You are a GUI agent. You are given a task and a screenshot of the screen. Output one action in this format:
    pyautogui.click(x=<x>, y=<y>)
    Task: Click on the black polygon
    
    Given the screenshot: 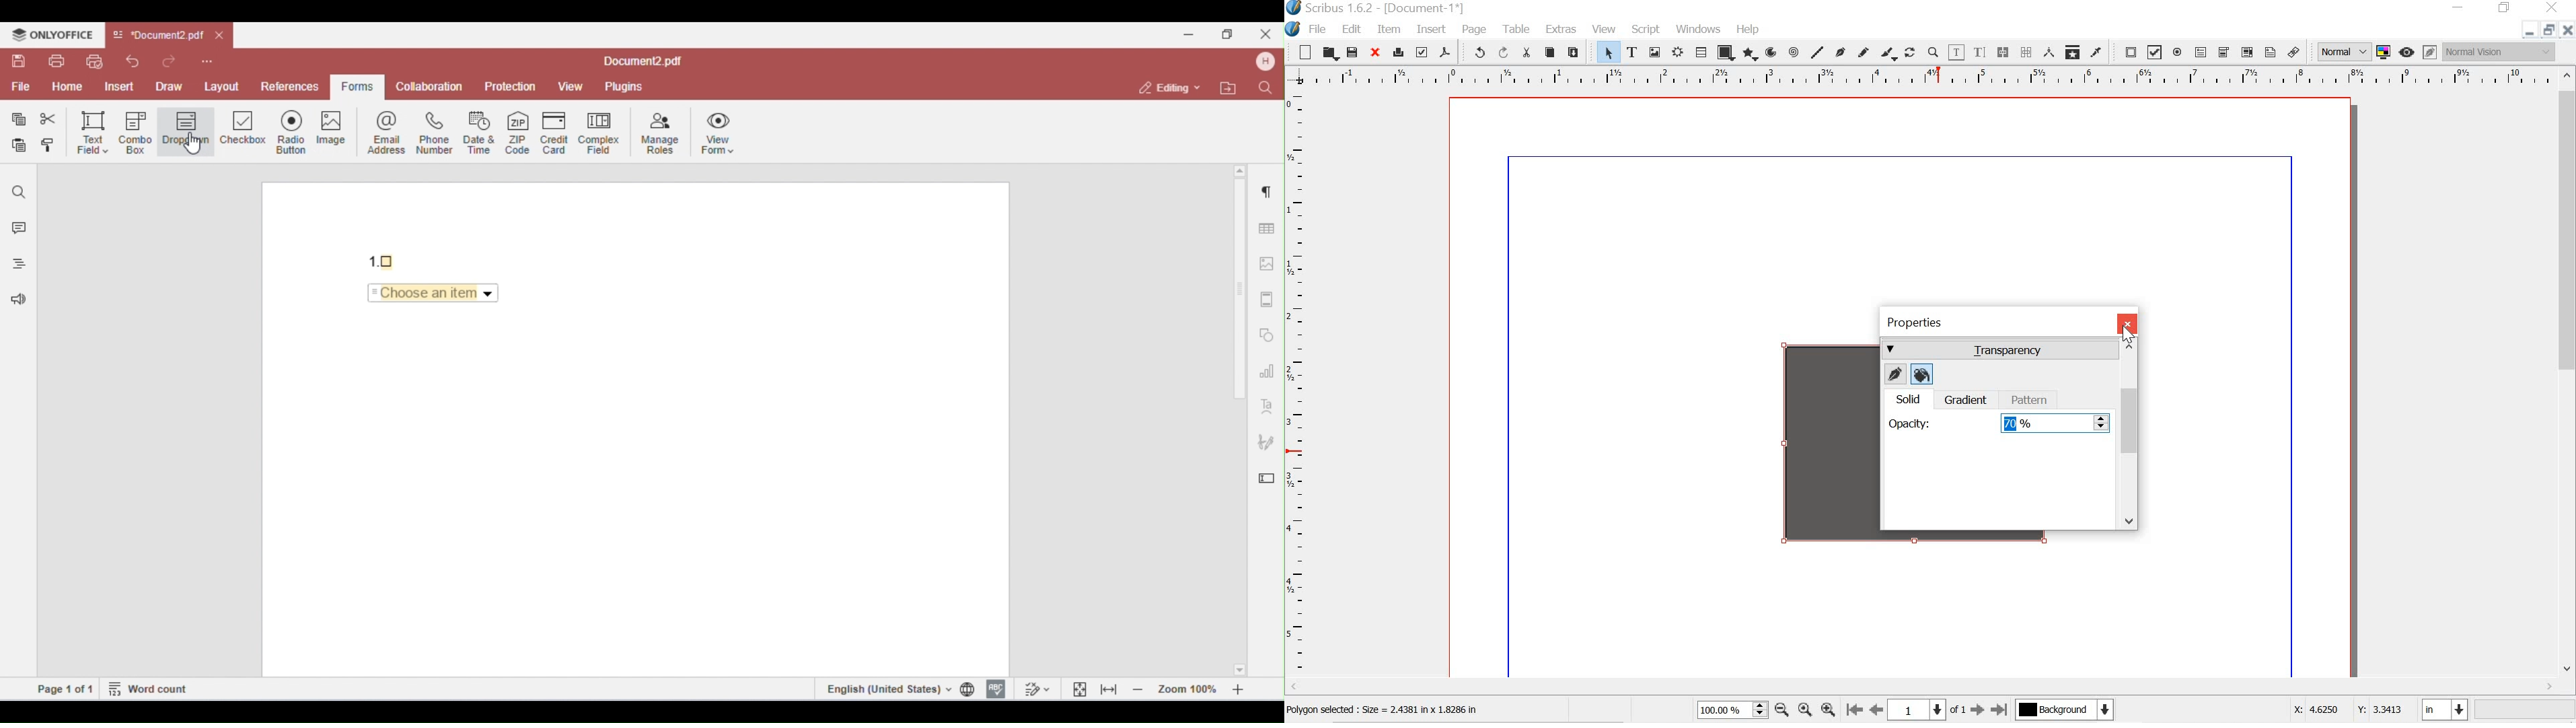 What is the action you would take?
    pyautogui.click(x=1814, y=446)
    